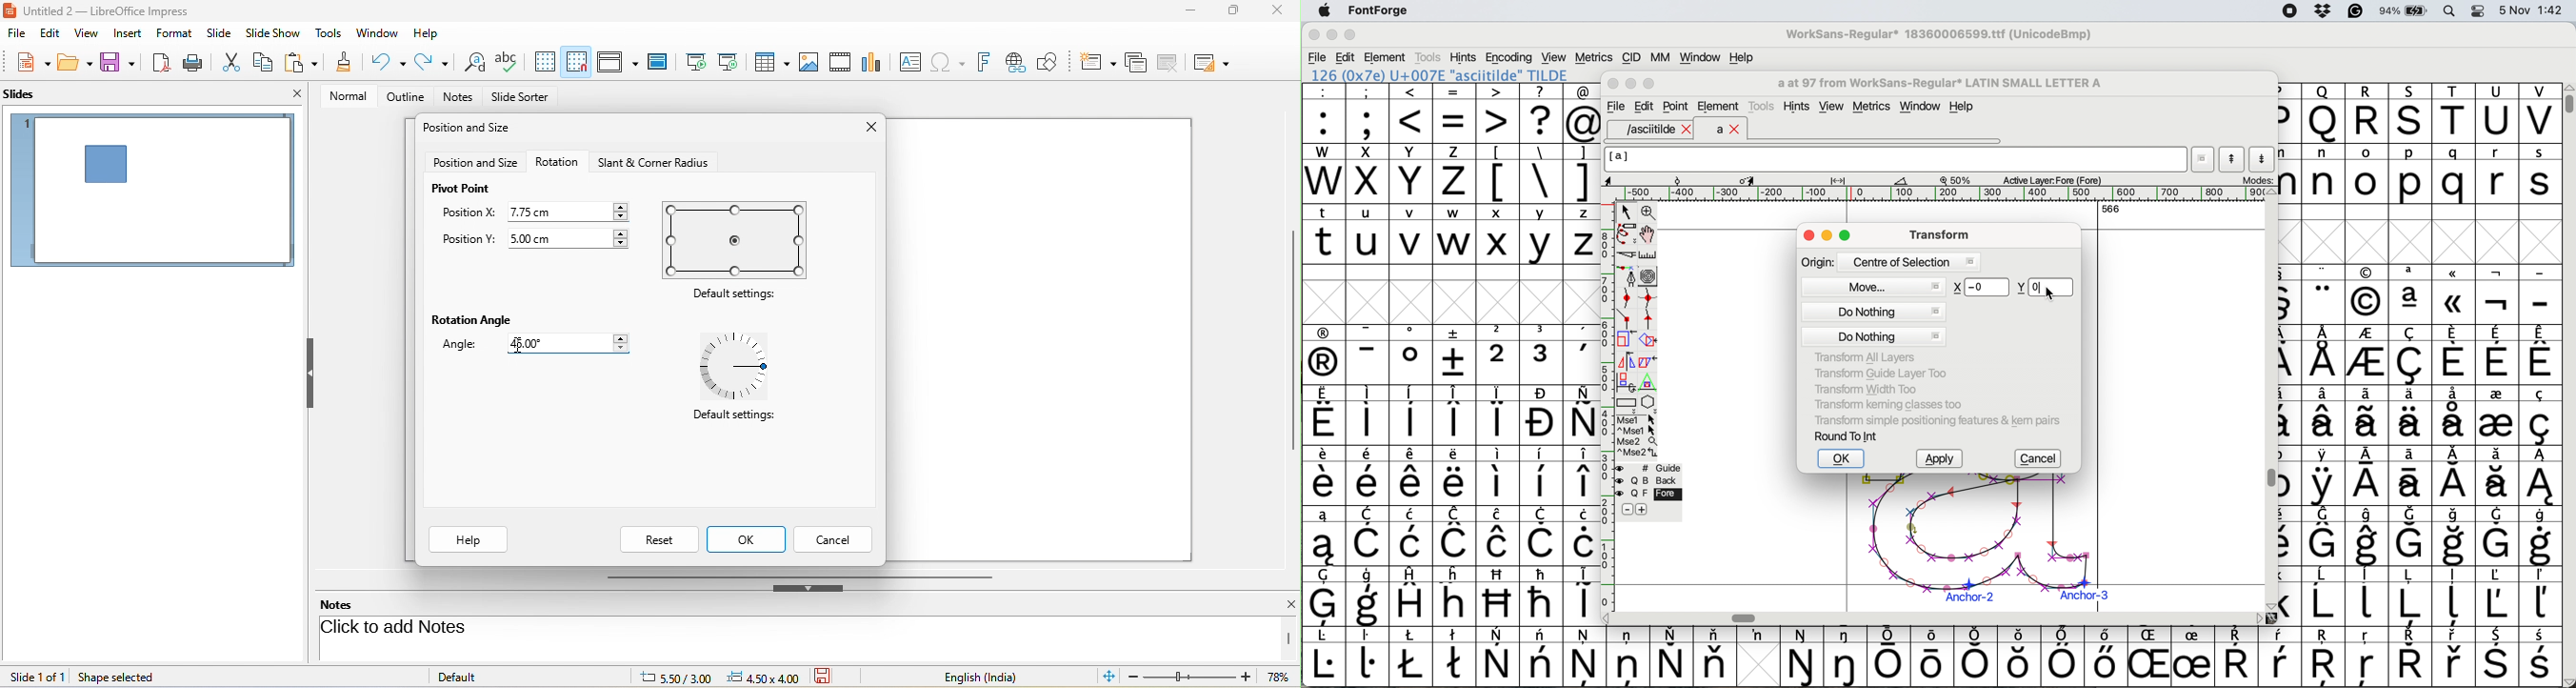 This screenshot has width=2576, height=700. I want to click on slide show, so click(276, 33).